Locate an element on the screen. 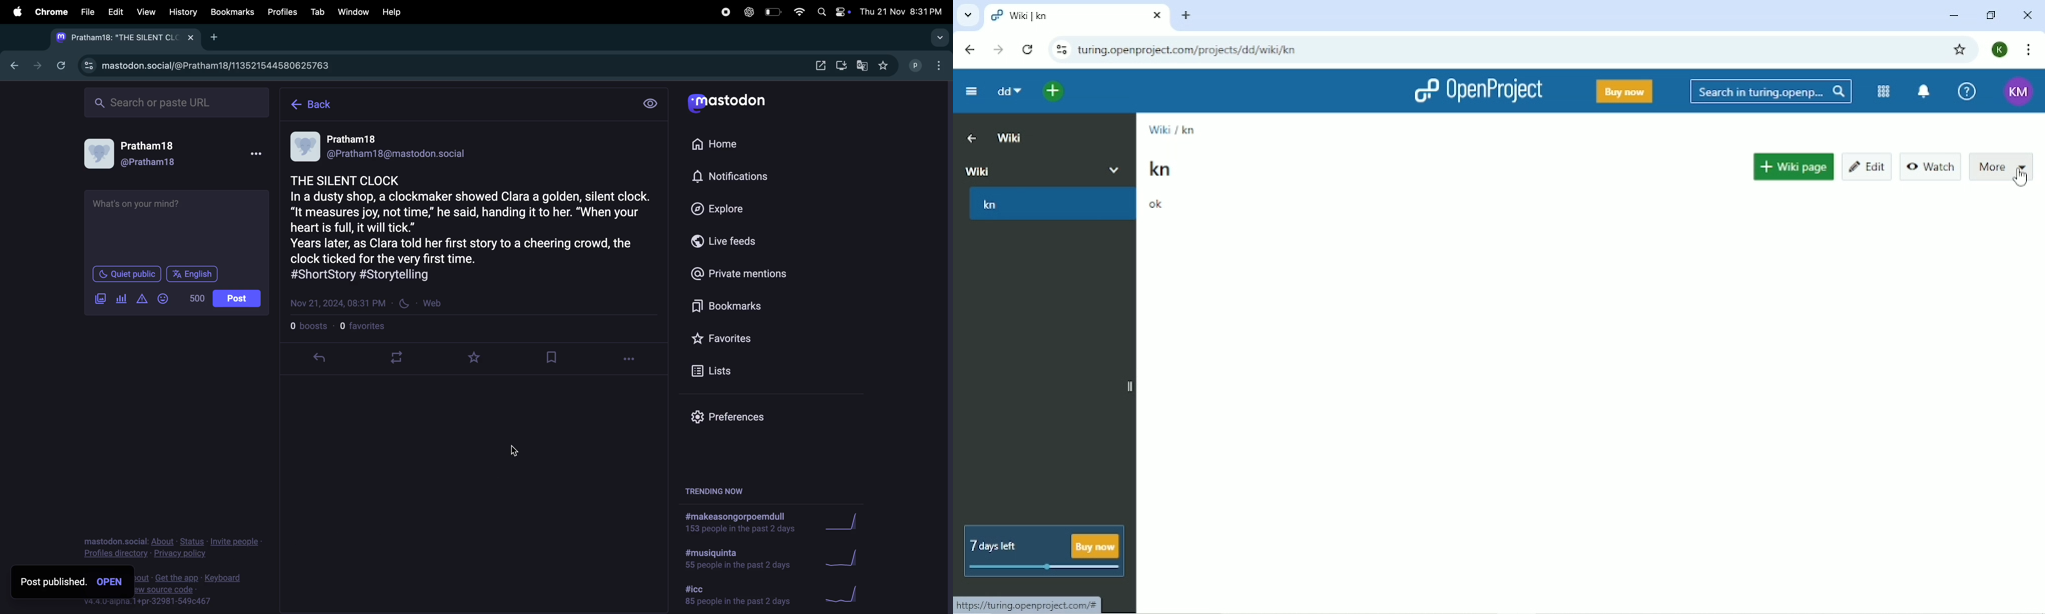  kn is located at coordinates (1187, 130).